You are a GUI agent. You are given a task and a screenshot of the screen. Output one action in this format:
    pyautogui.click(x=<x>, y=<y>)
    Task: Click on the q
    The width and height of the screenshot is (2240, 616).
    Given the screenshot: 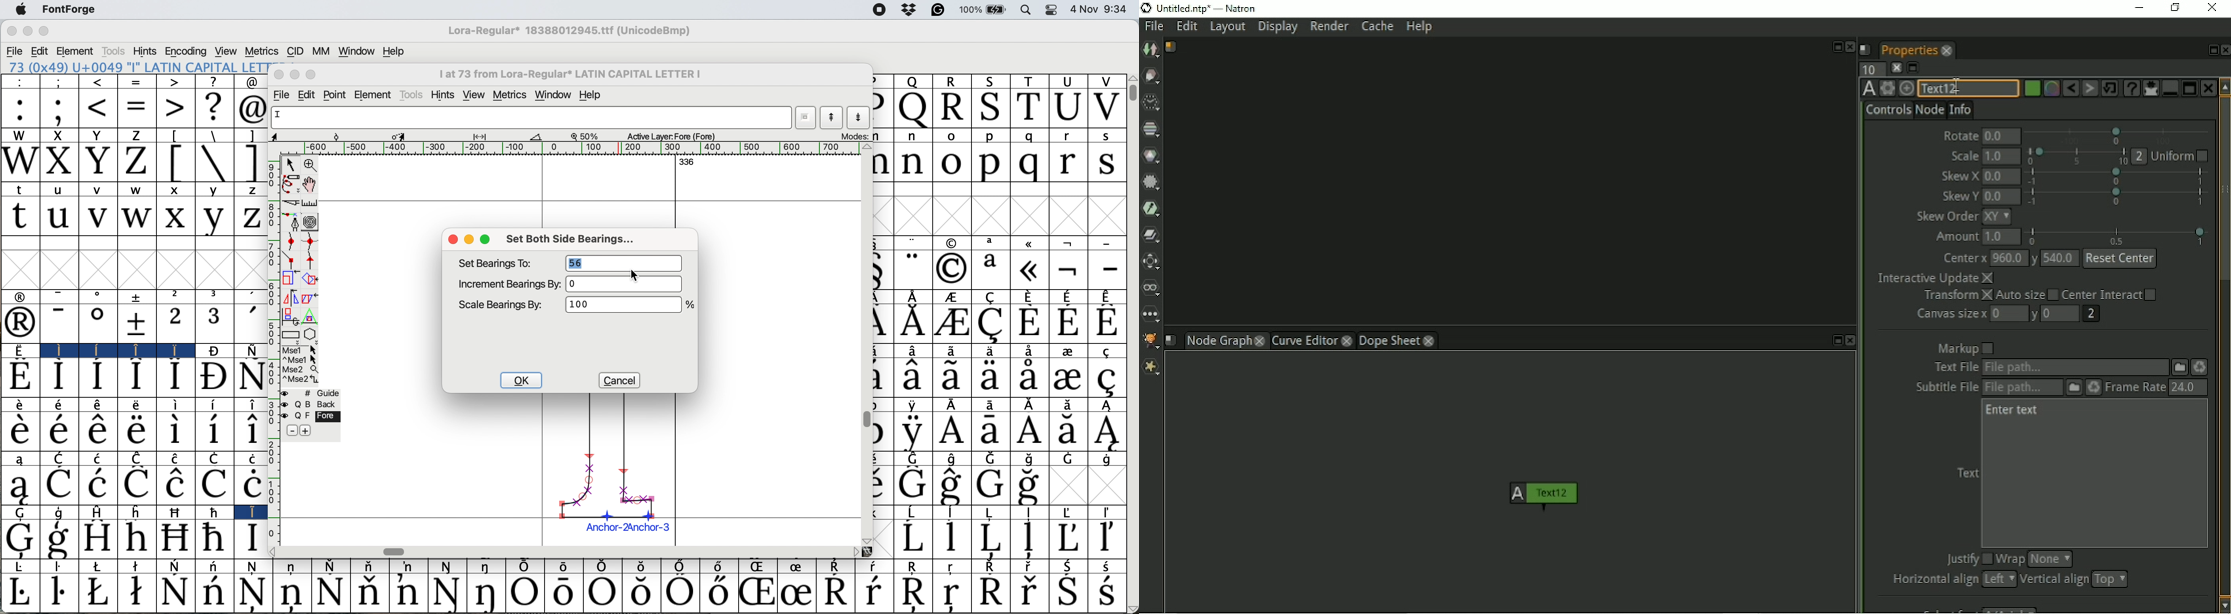 What is the action you would take?
    pyautogui.click(x=1026, y=164)
    